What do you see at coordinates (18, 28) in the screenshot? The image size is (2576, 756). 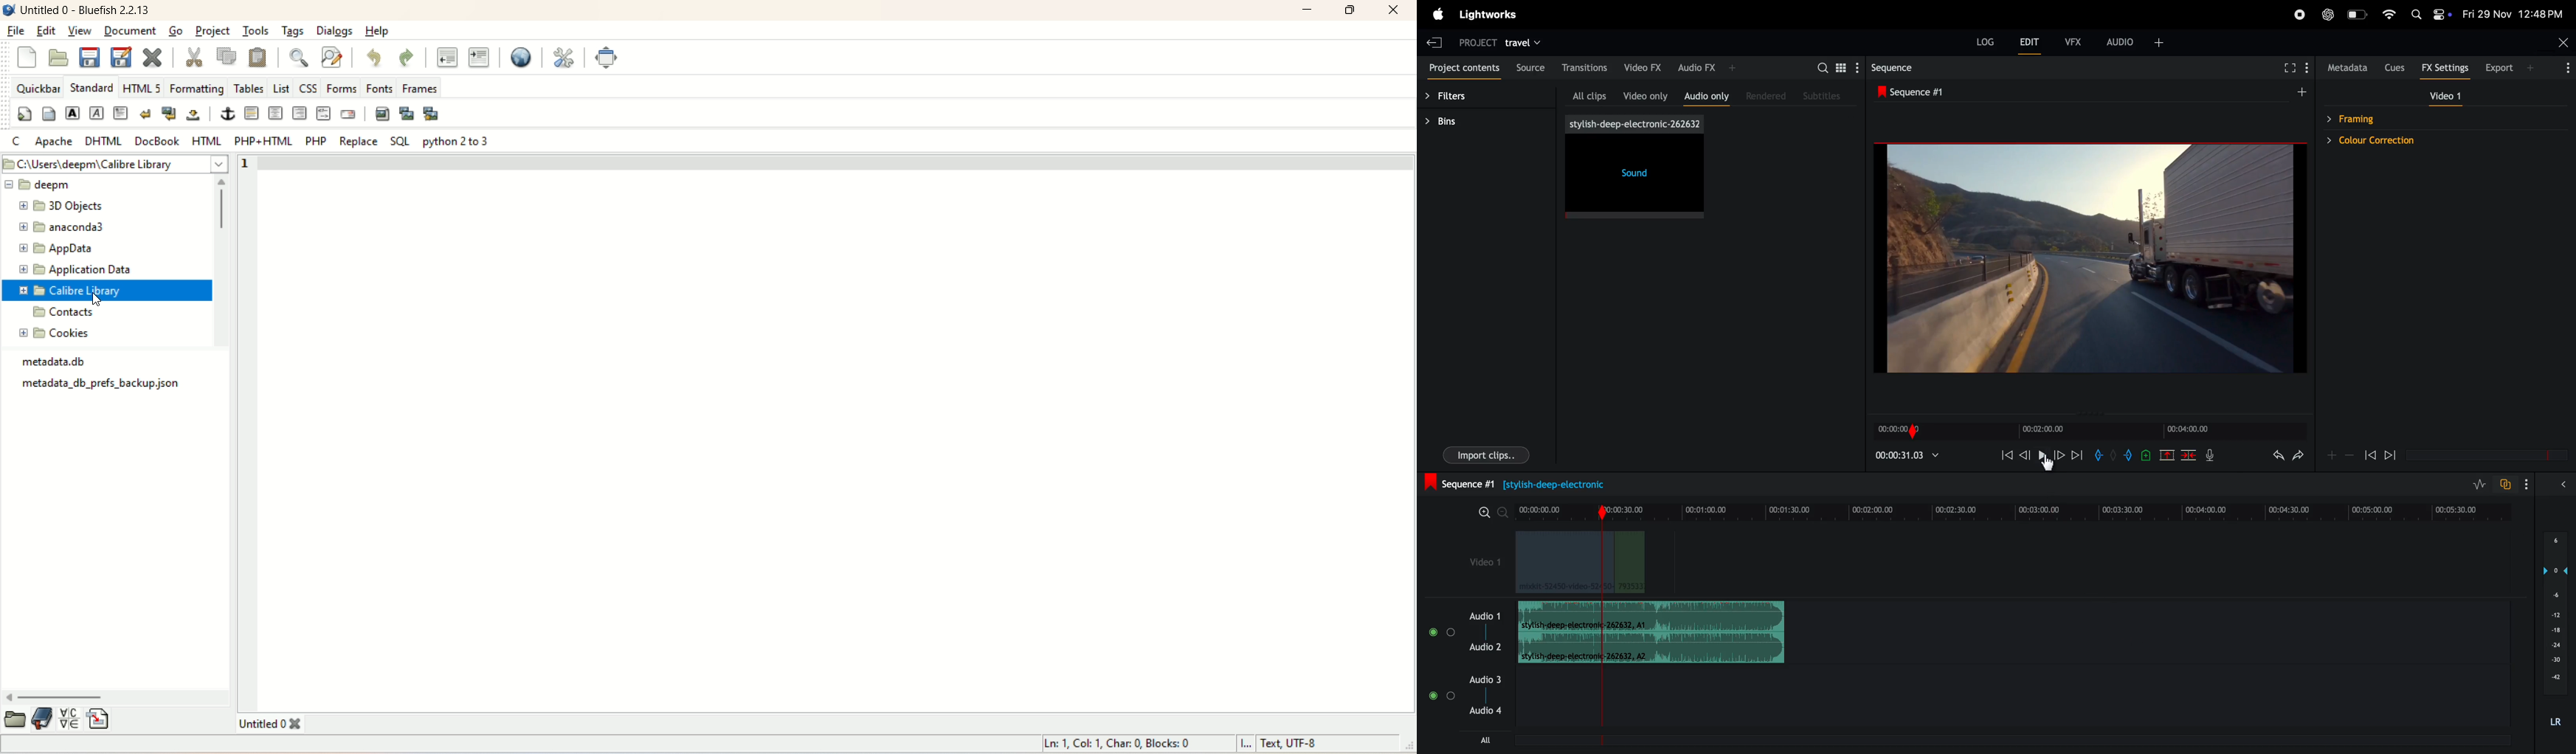 I see `file` at bounding box center [18, 28].